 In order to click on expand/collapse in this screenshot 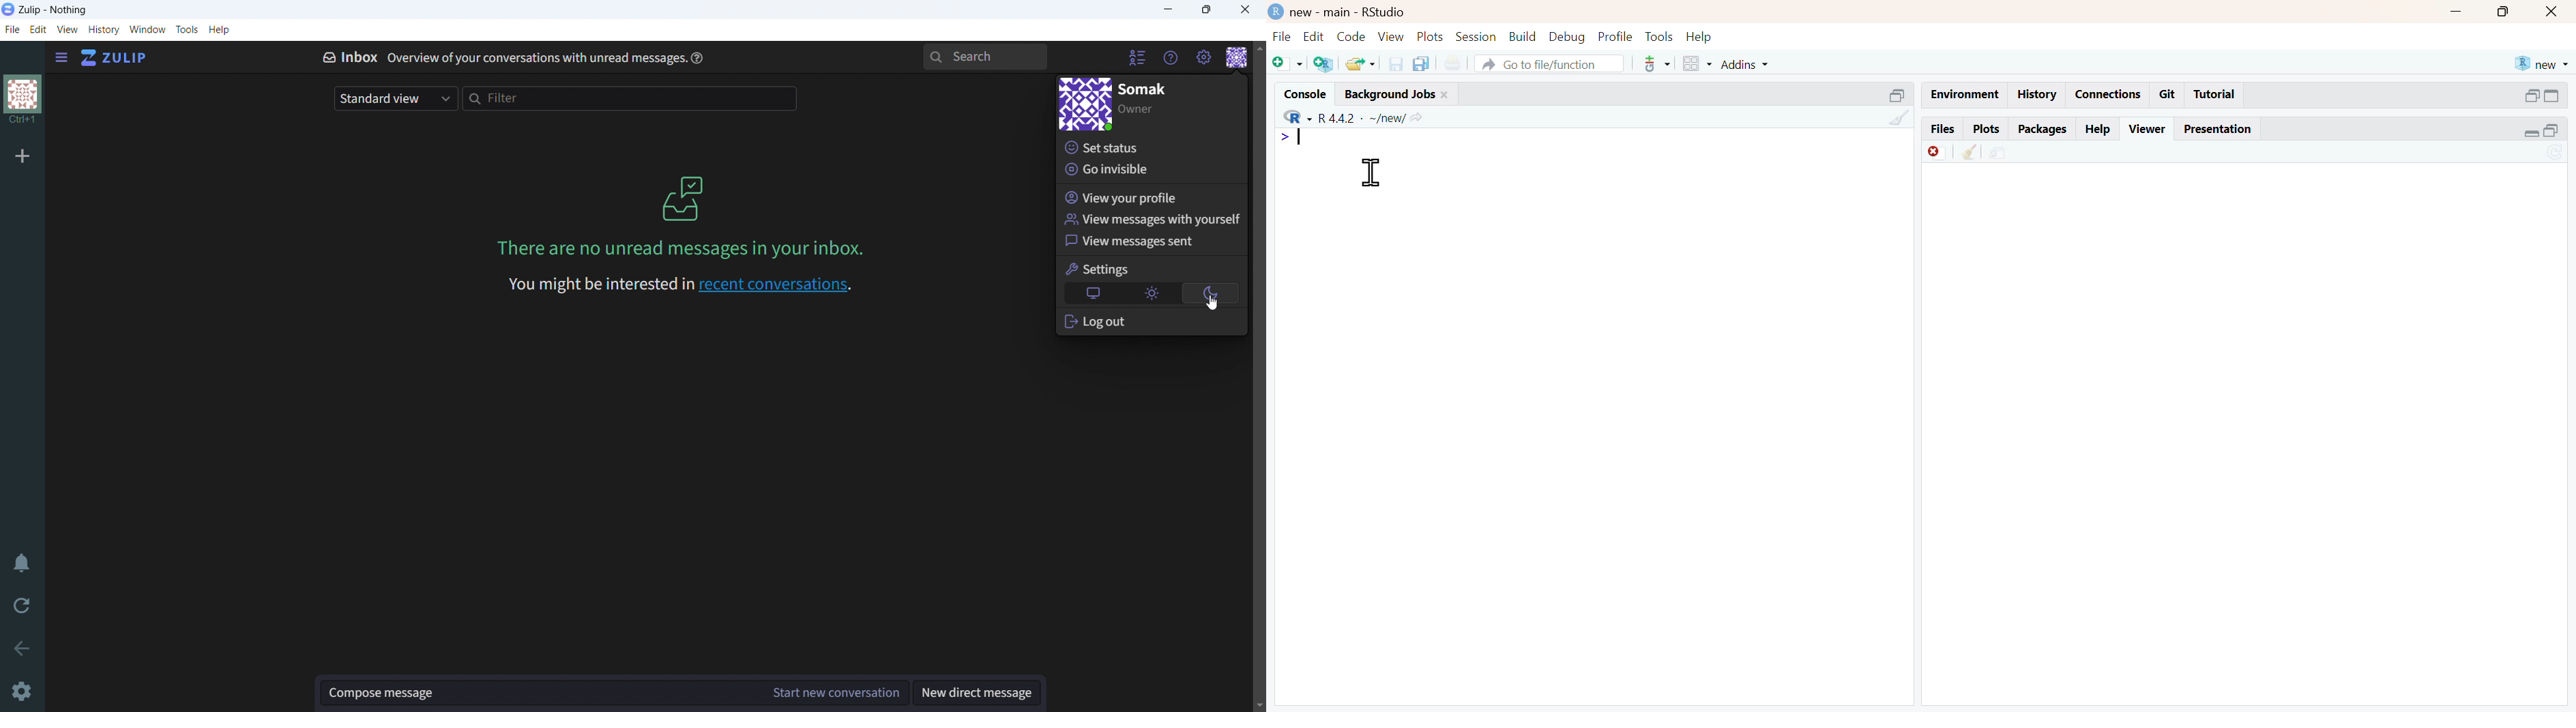, I will do `click(2531, 134)`.